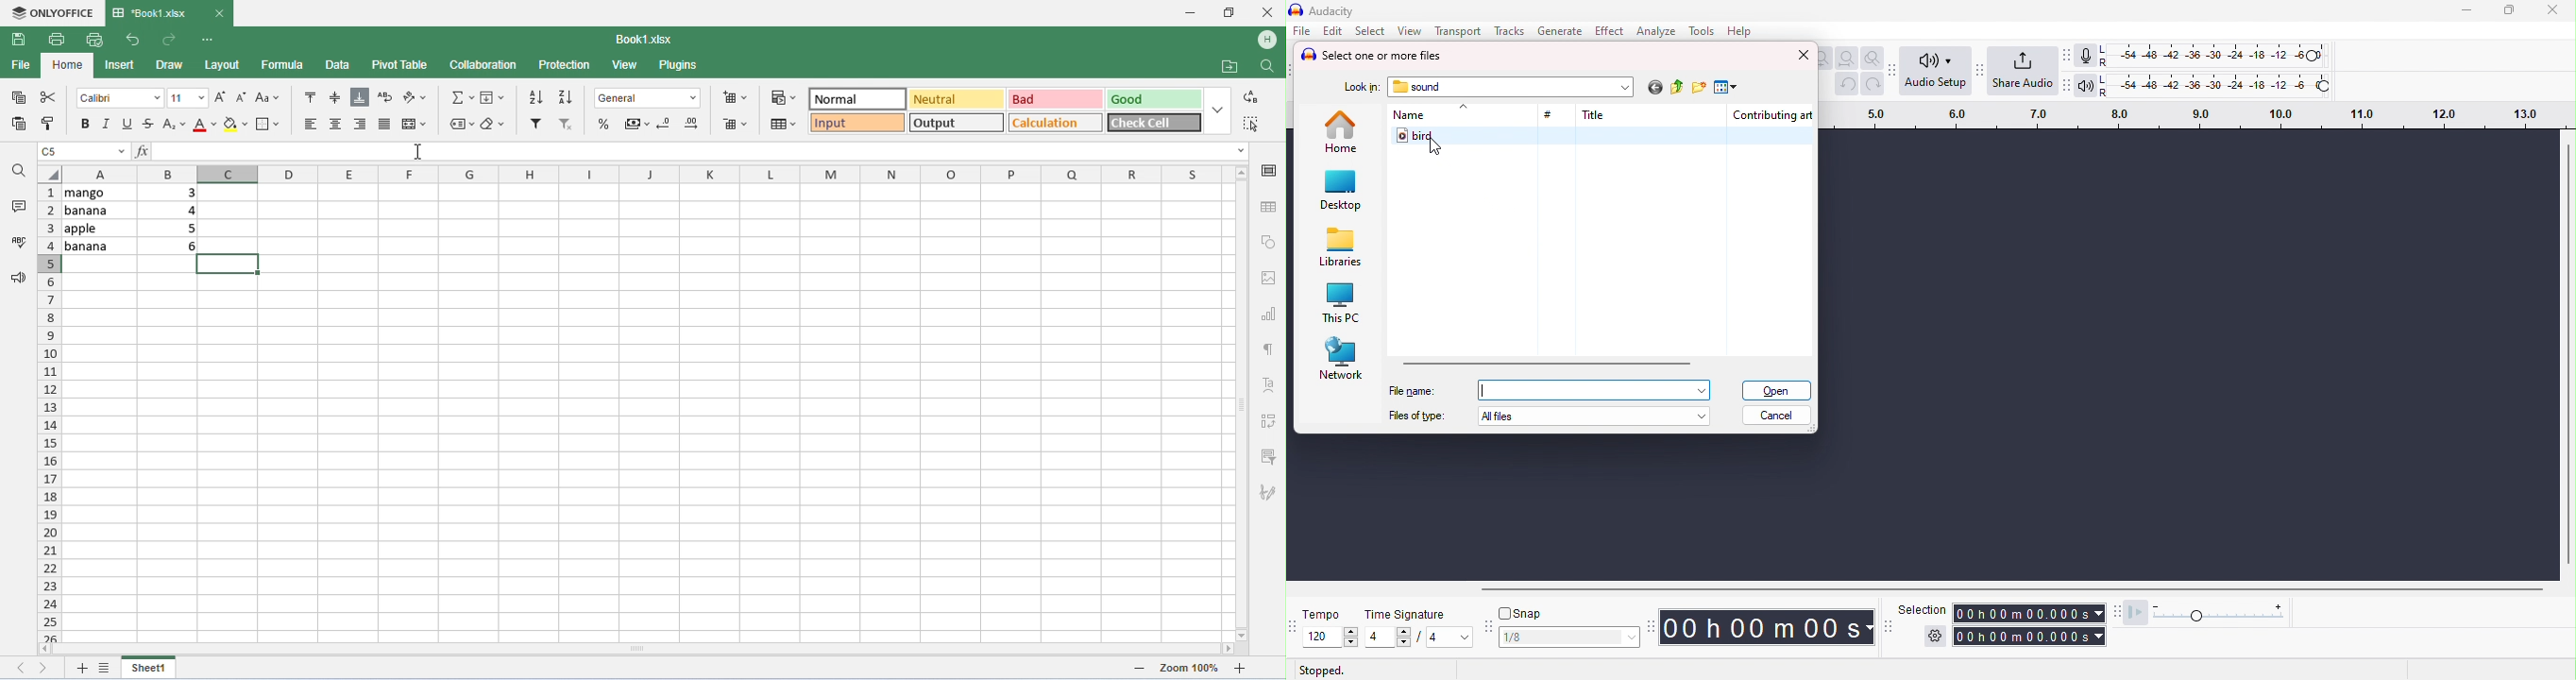 The image size is (2576, 700). I want to click on cell settings, so click(1268, 170).